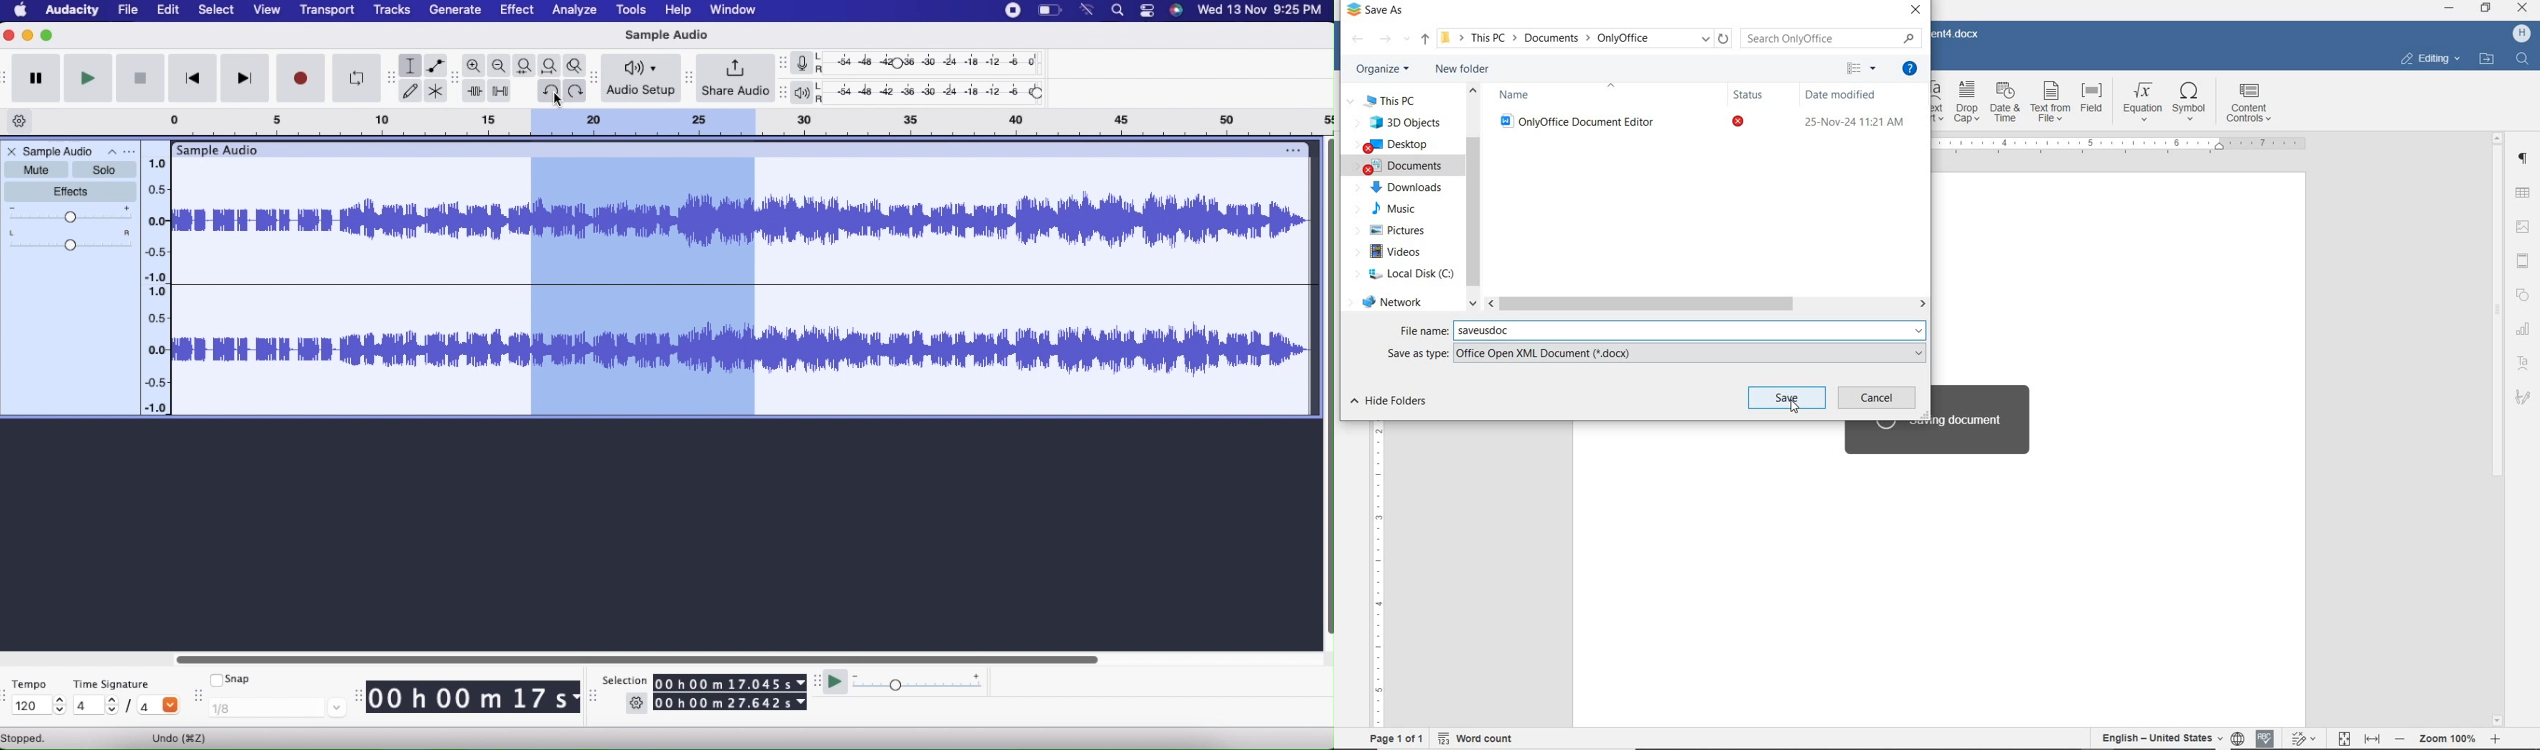  Describe the element at coordinates (557, 100) in the screenshot. I see `cursor` at that location.